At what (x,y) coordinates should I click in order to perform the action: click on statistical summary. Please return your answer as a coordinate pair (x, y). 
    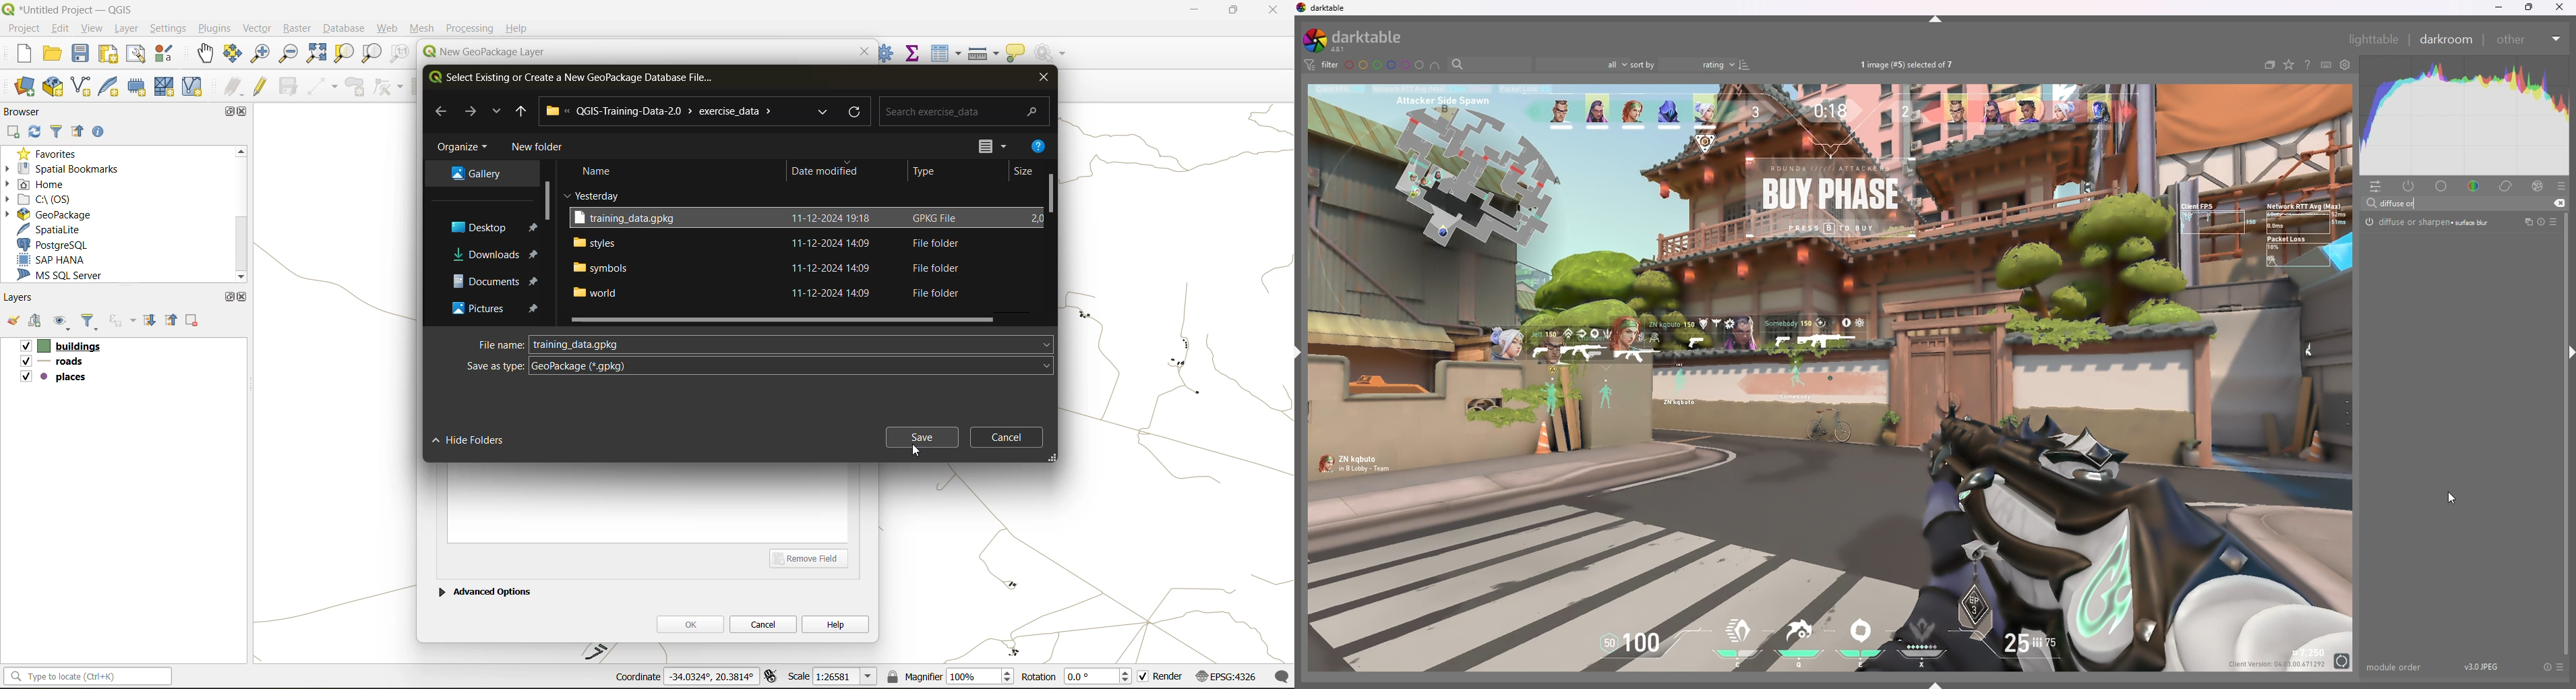
    Looking at the image, I should click on (913, 52).